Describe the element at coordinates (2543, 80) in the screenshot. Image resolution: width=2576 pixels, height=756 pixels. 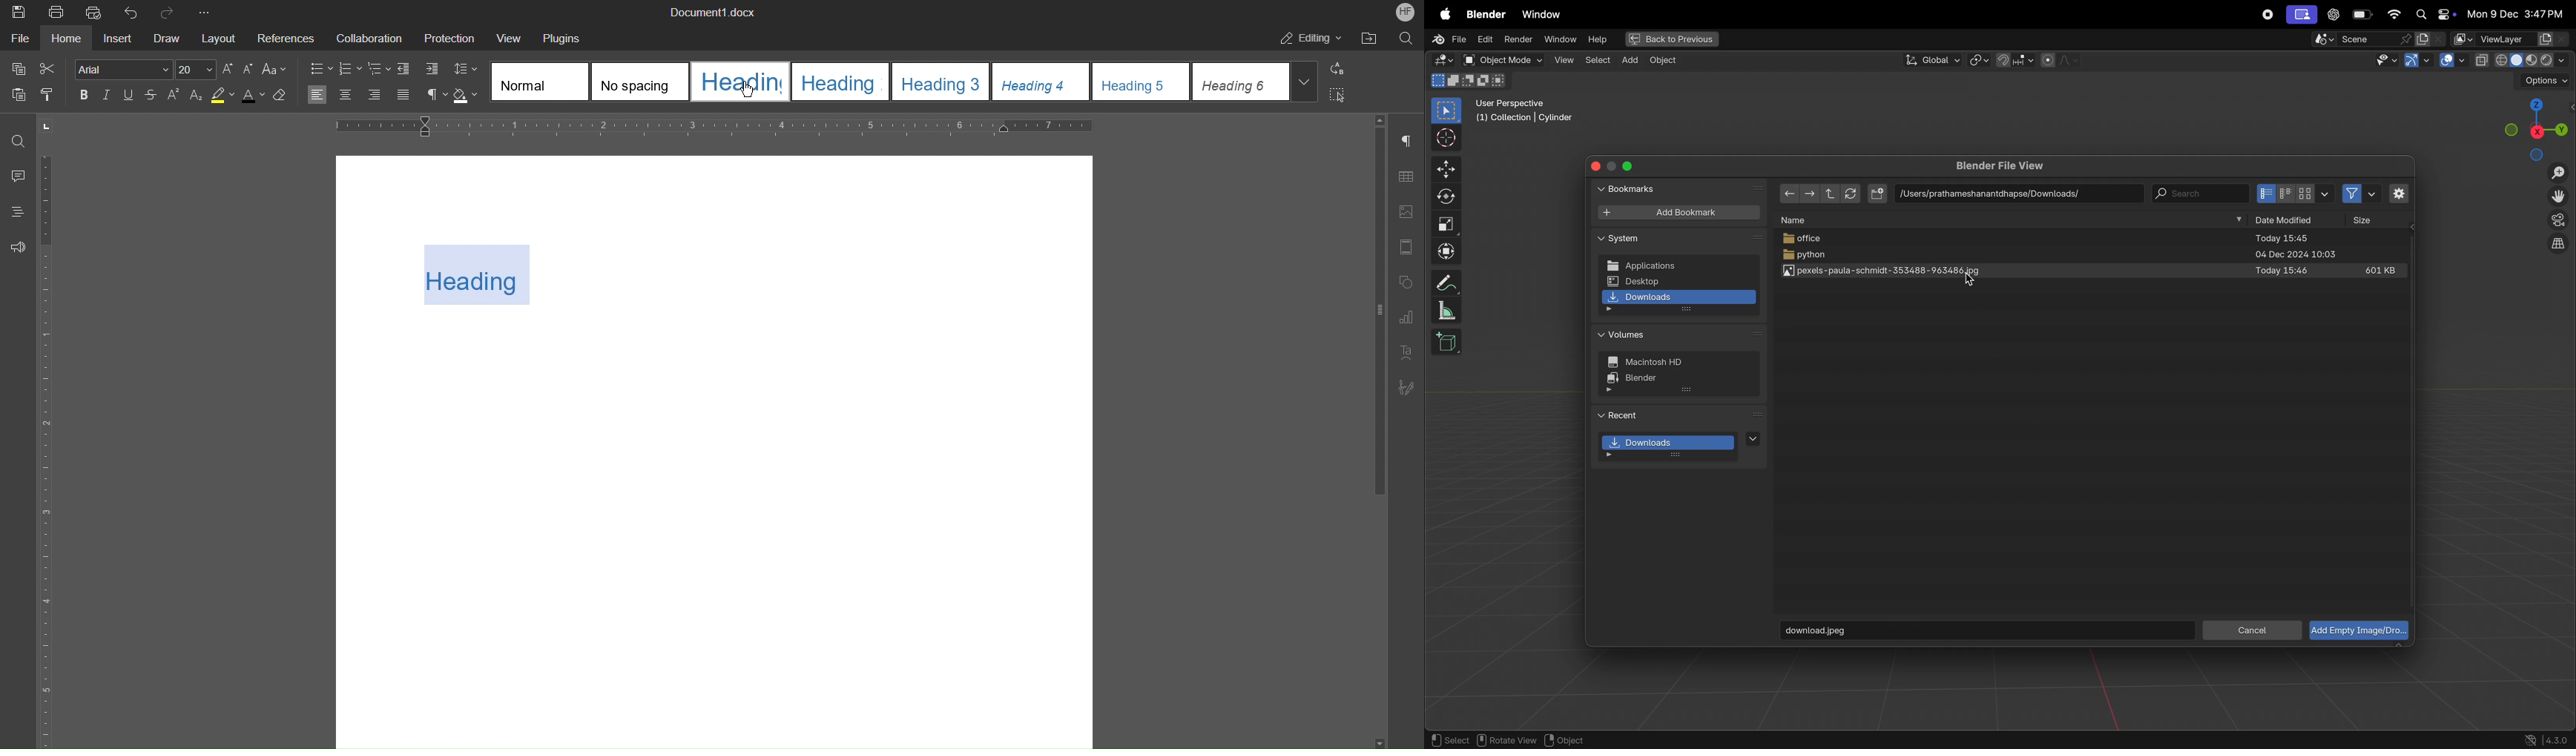
I see `options` at that location.